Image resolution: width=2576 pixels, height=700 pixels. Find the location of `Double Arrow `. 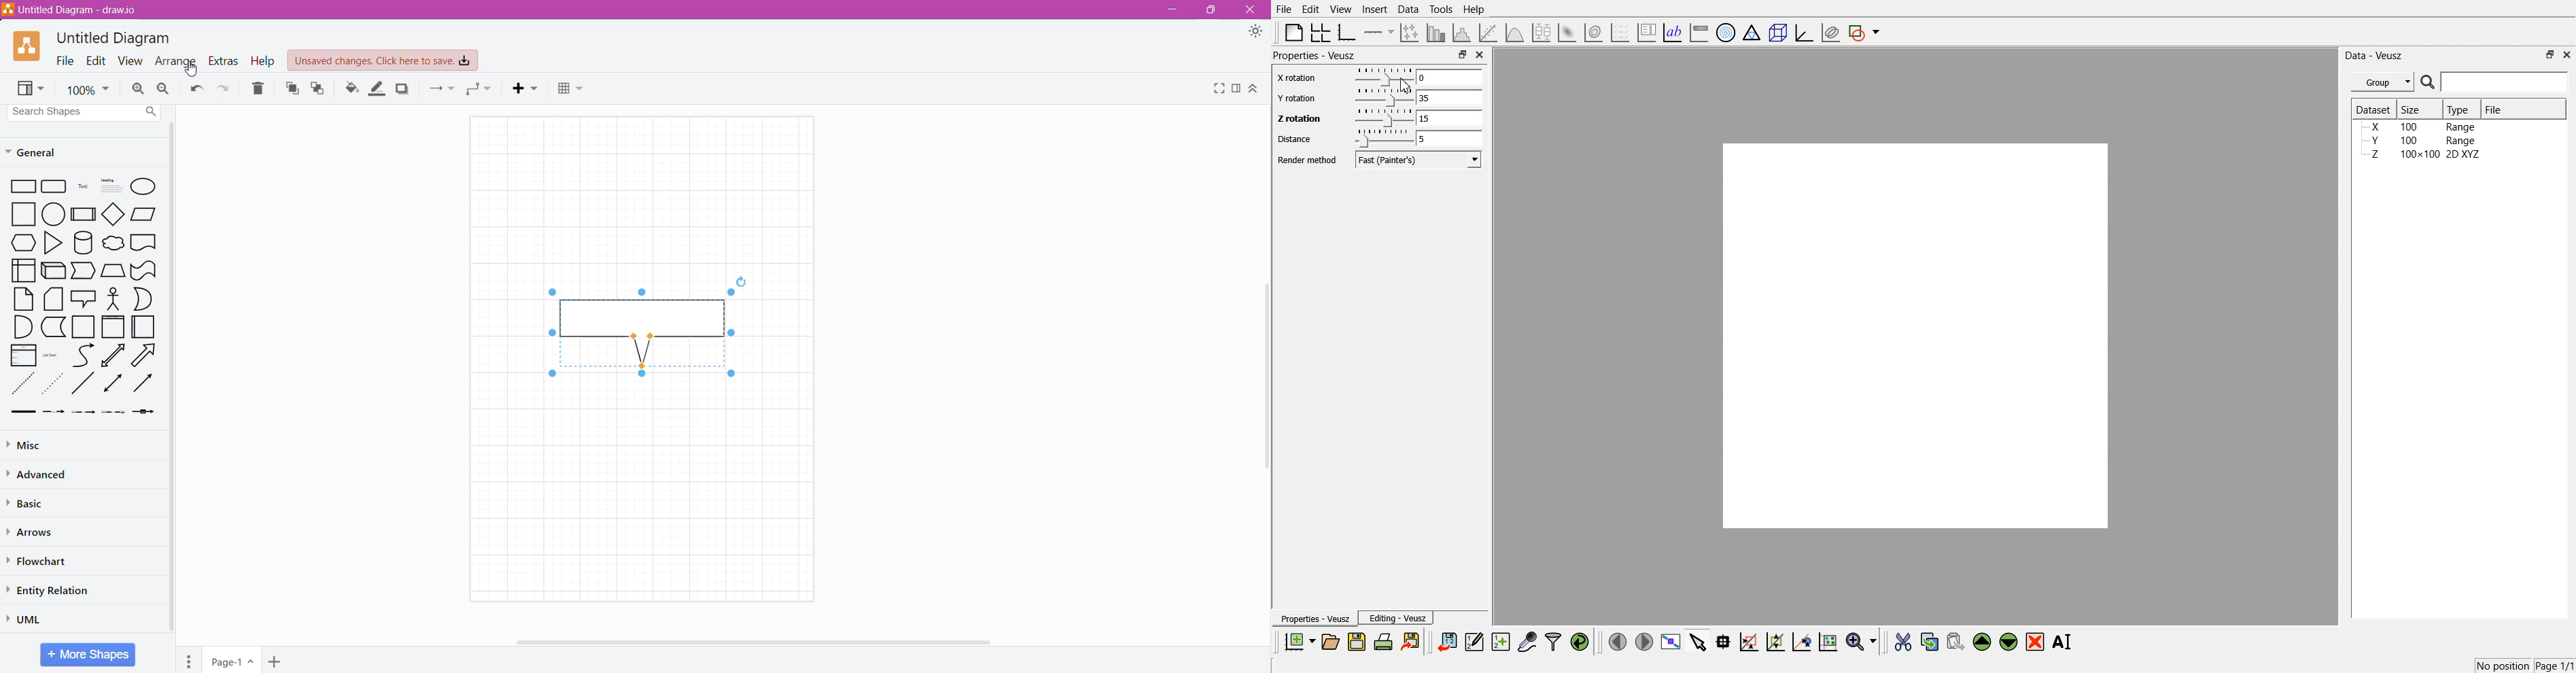

Double Arrow  is located at coordinates (113, 384).